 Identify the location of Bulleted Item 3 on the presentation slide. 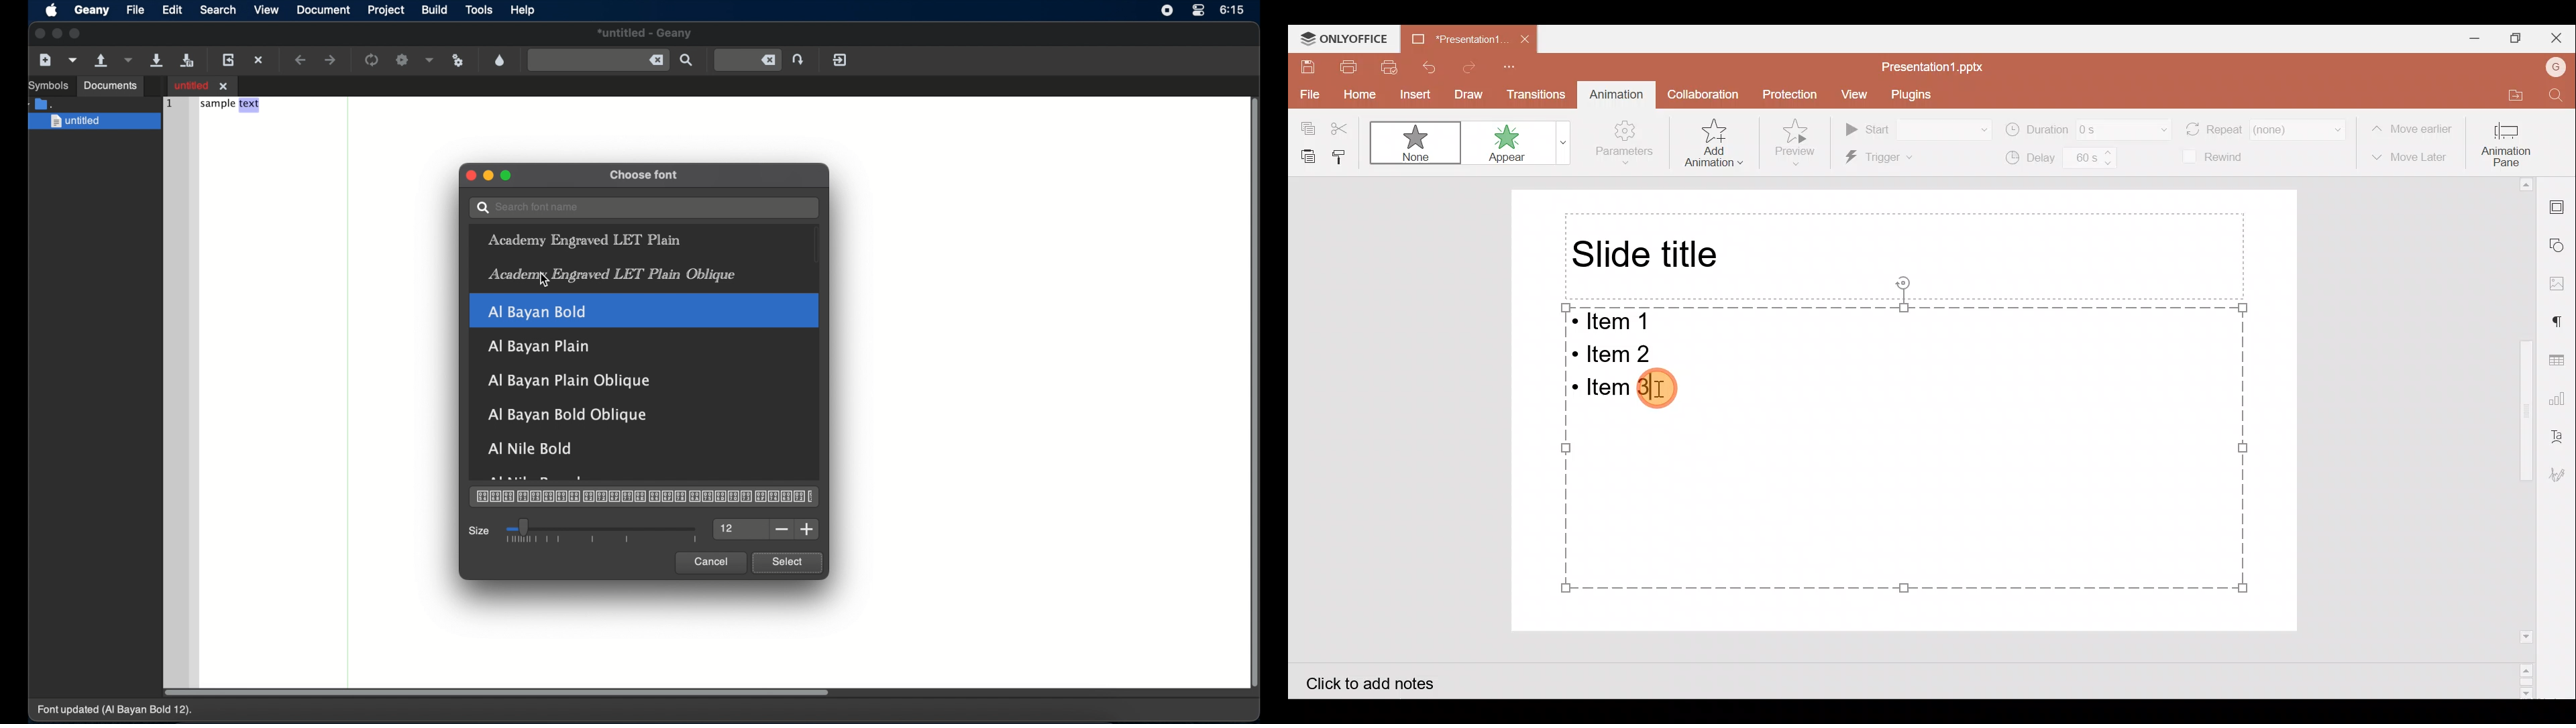
(1622, 390).